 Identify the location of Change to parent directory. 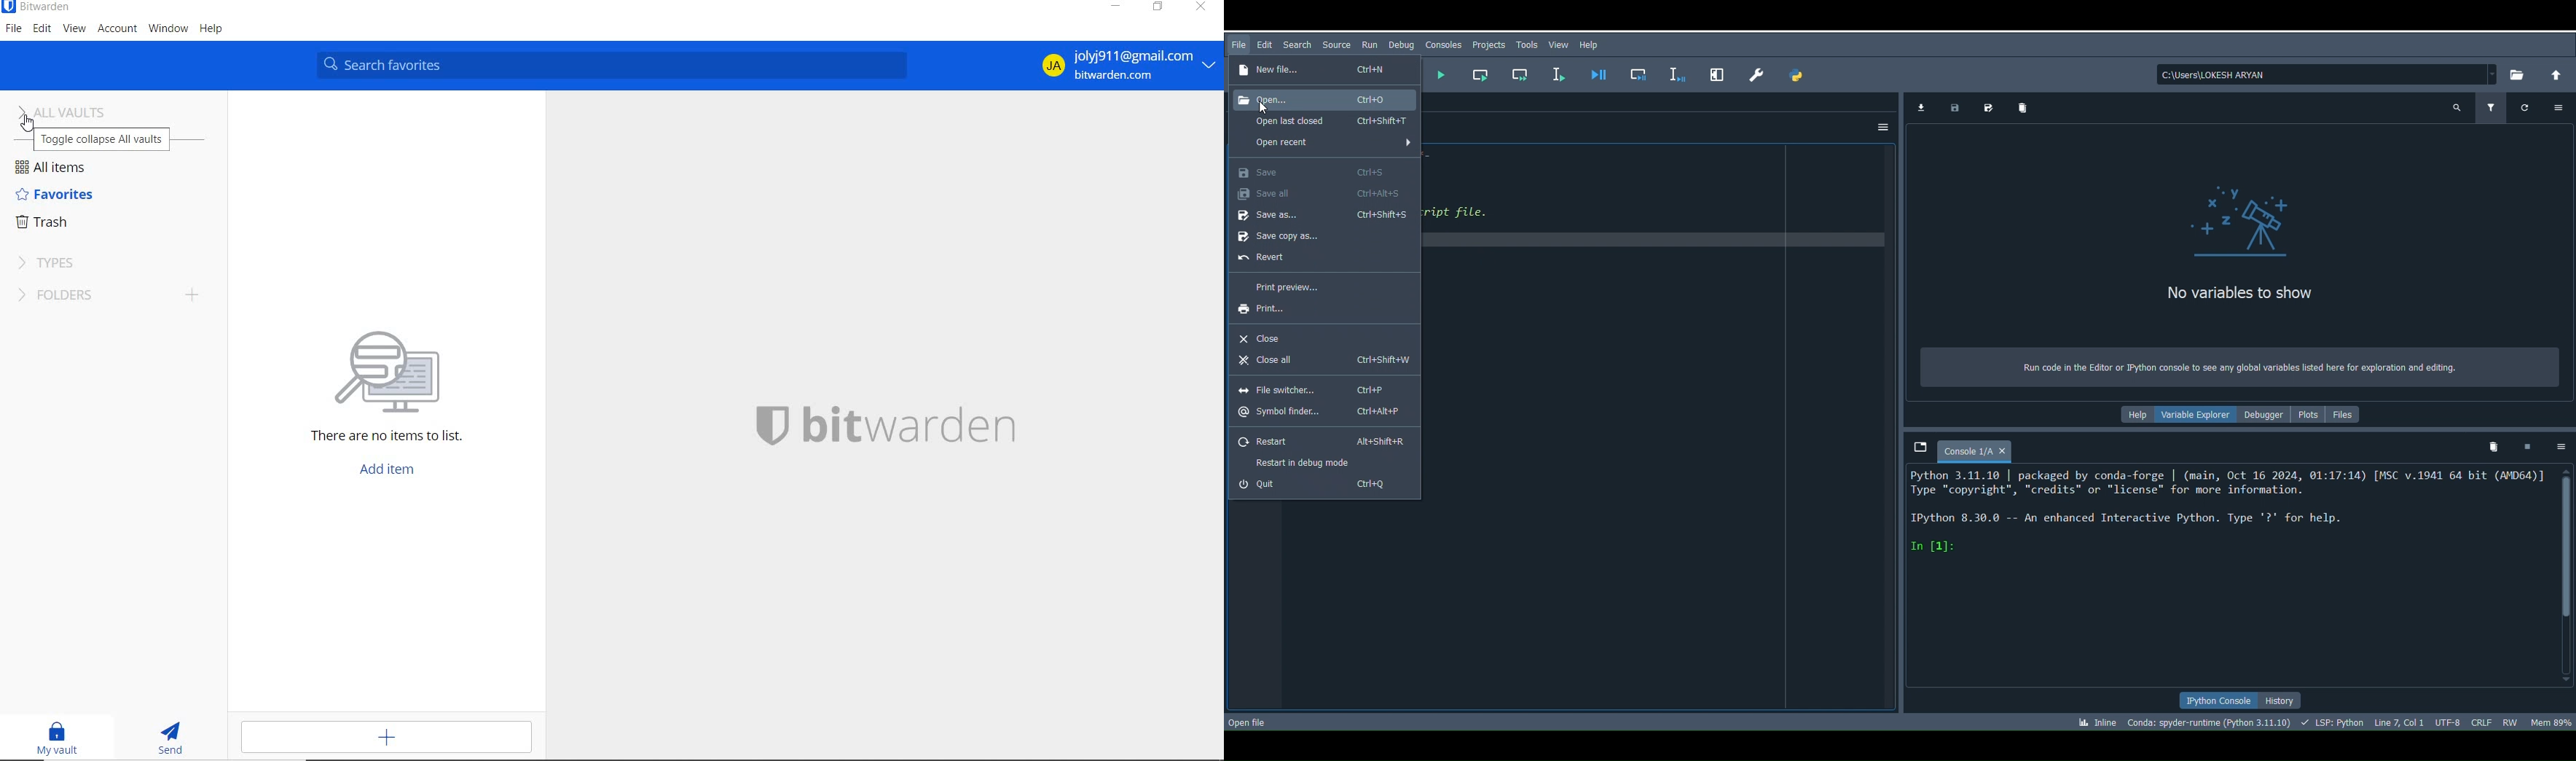
(2555, 74).